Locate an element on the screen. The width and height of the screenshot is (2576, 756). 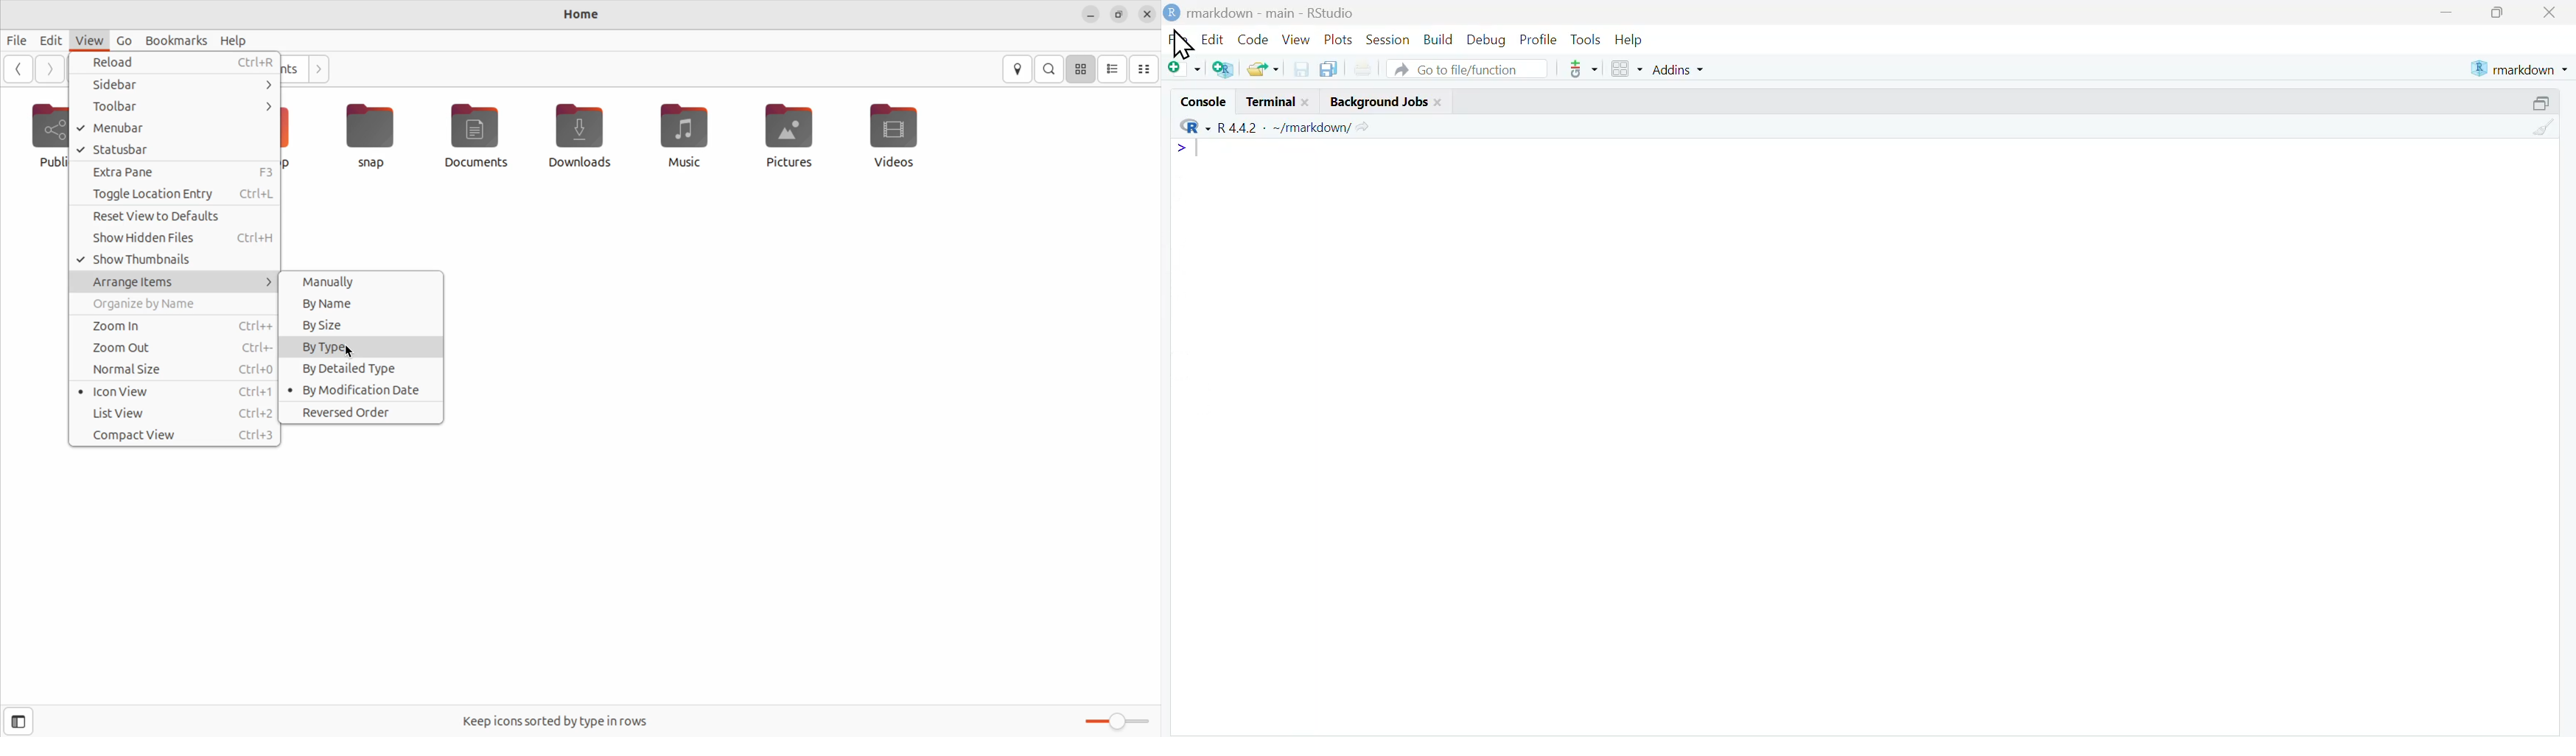
Edit is located at coordinates (1211, 41).